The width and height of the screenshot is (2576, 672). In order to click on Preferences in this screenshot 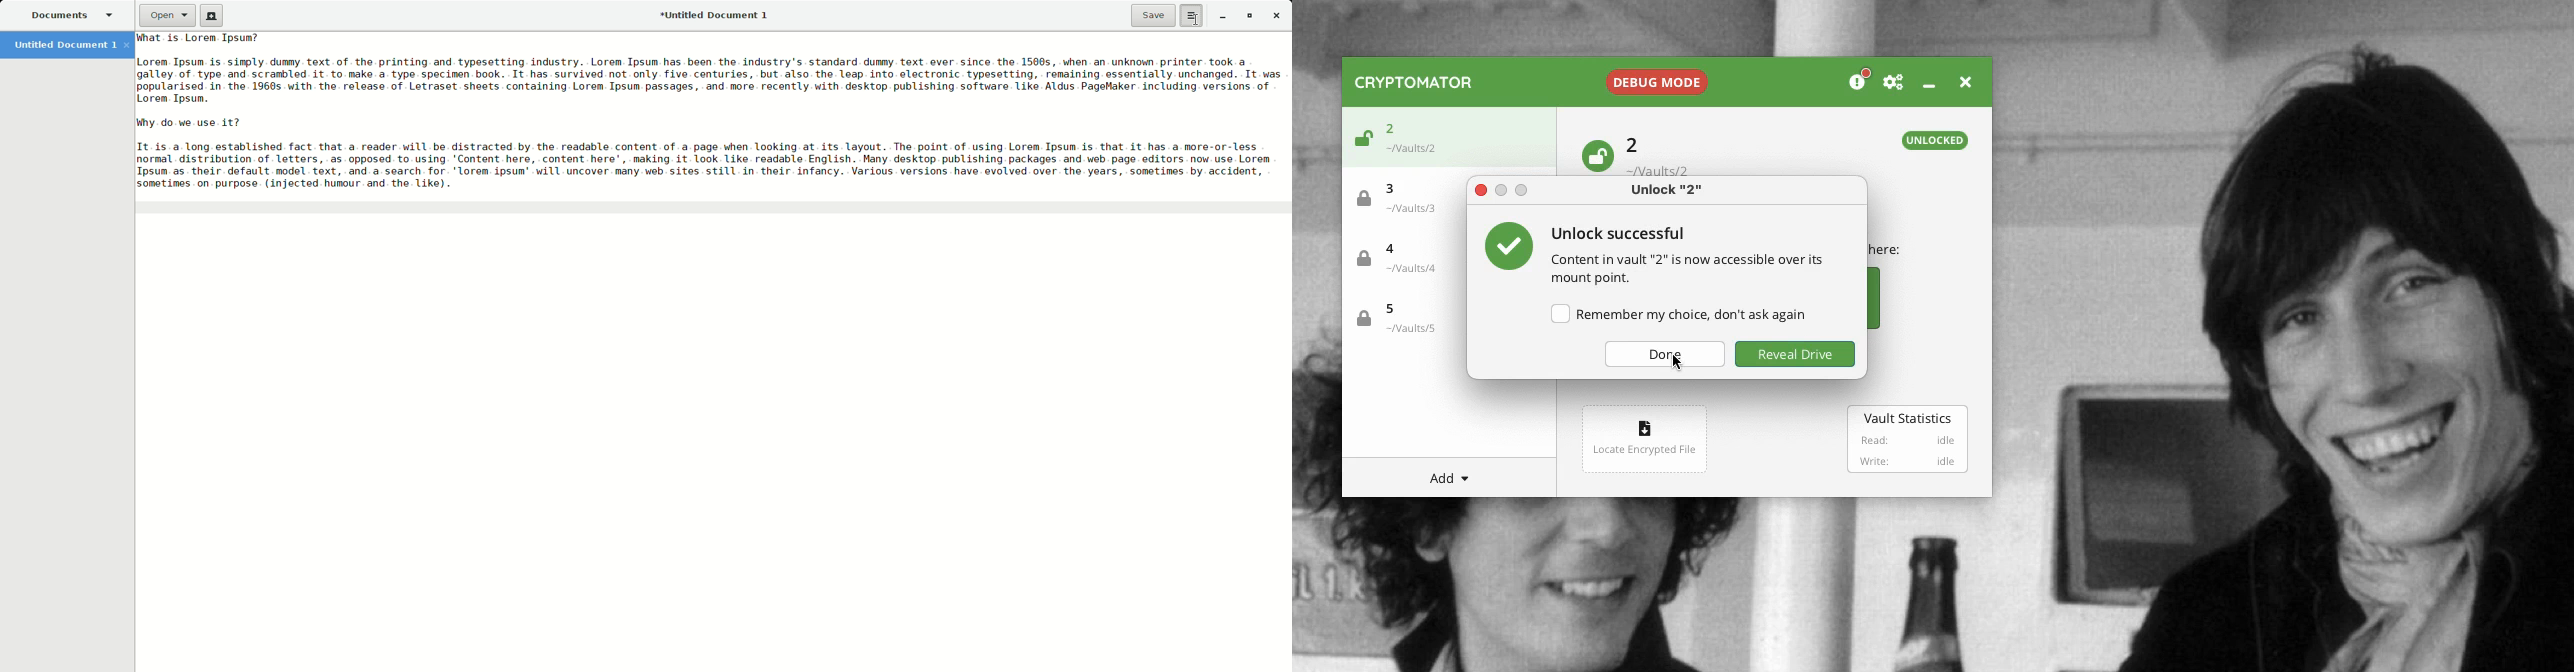, I will do `click(1893, 83)`.